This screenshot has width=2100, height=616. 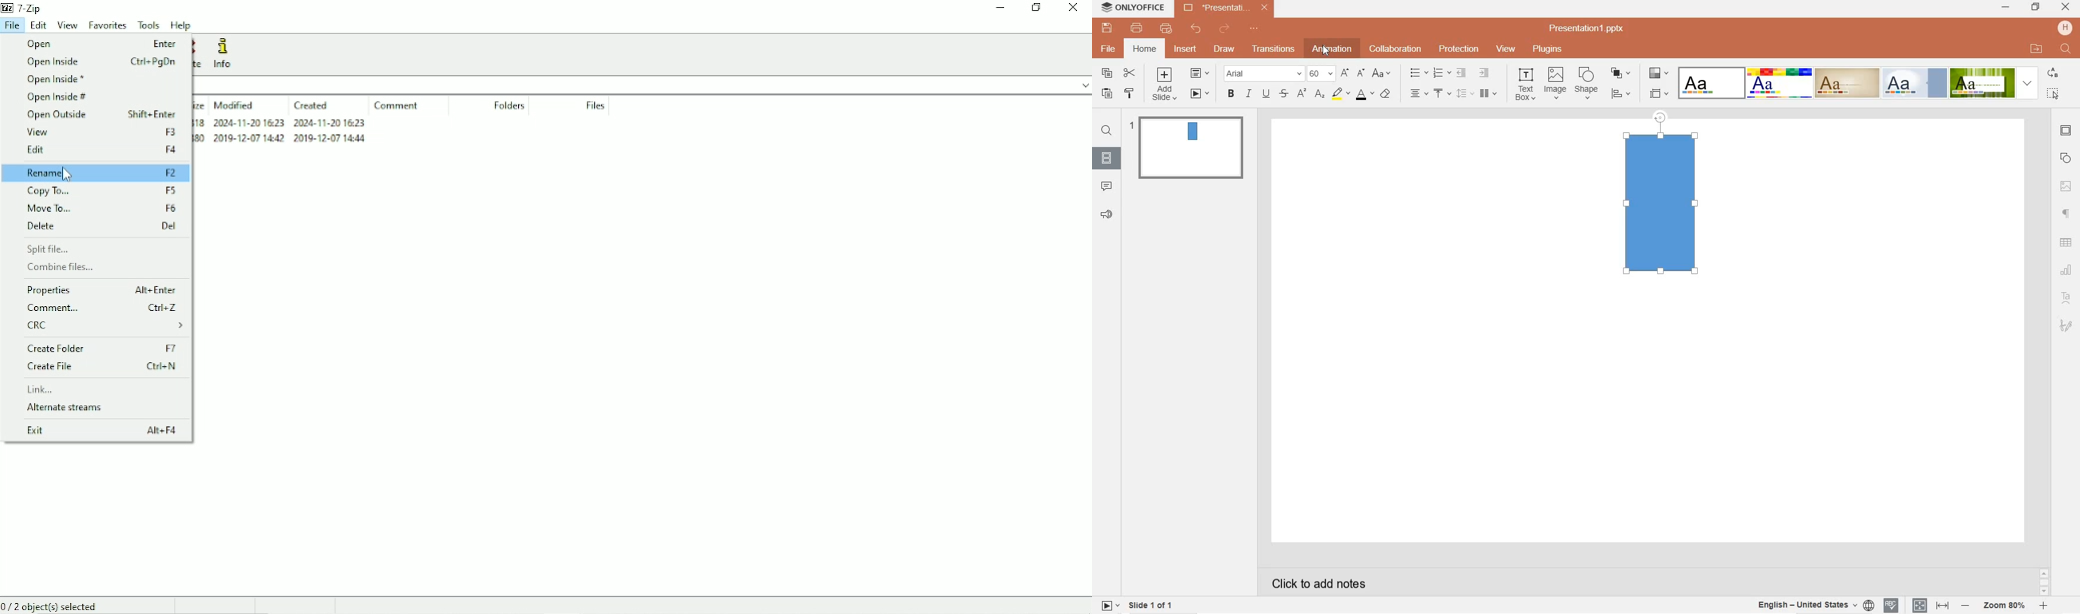 I want to click on plugins, so click(x=1547, y=49).